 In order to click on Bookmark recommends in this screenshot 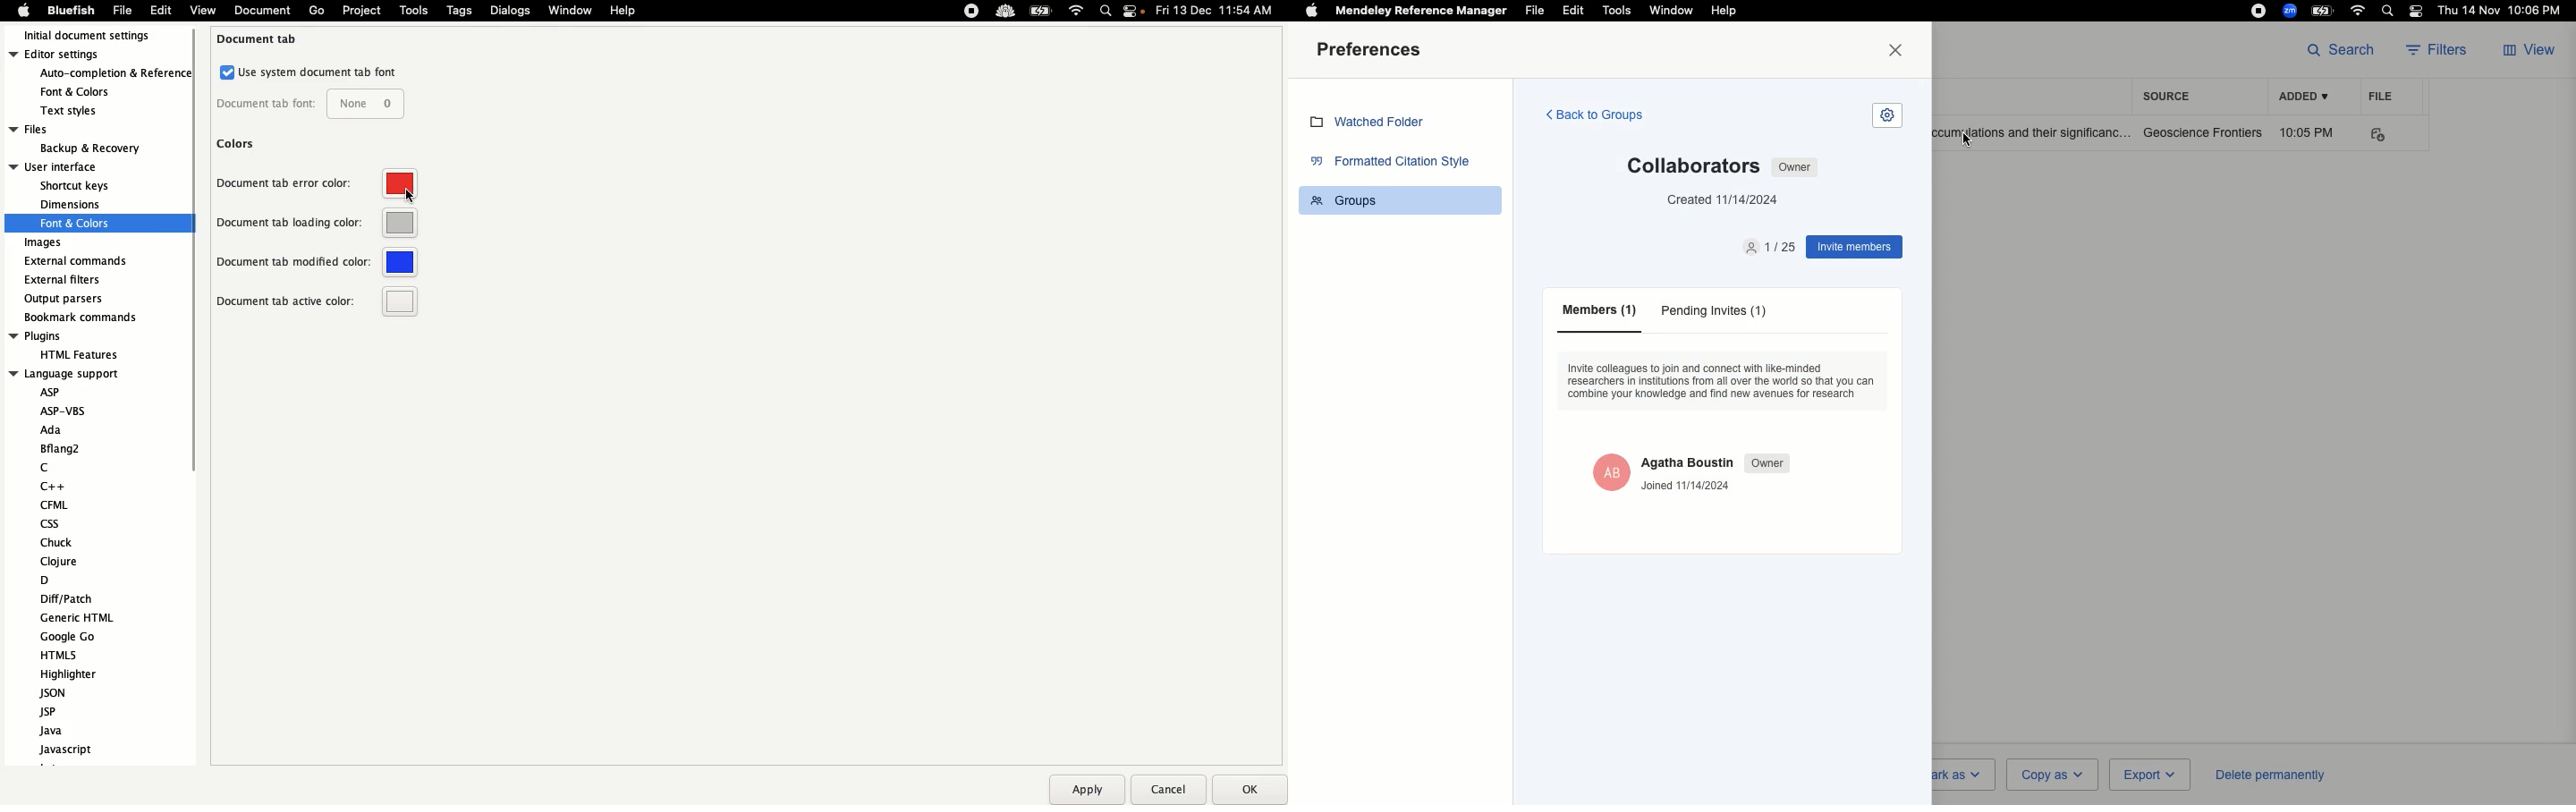, I will do `click(82, 316)`.